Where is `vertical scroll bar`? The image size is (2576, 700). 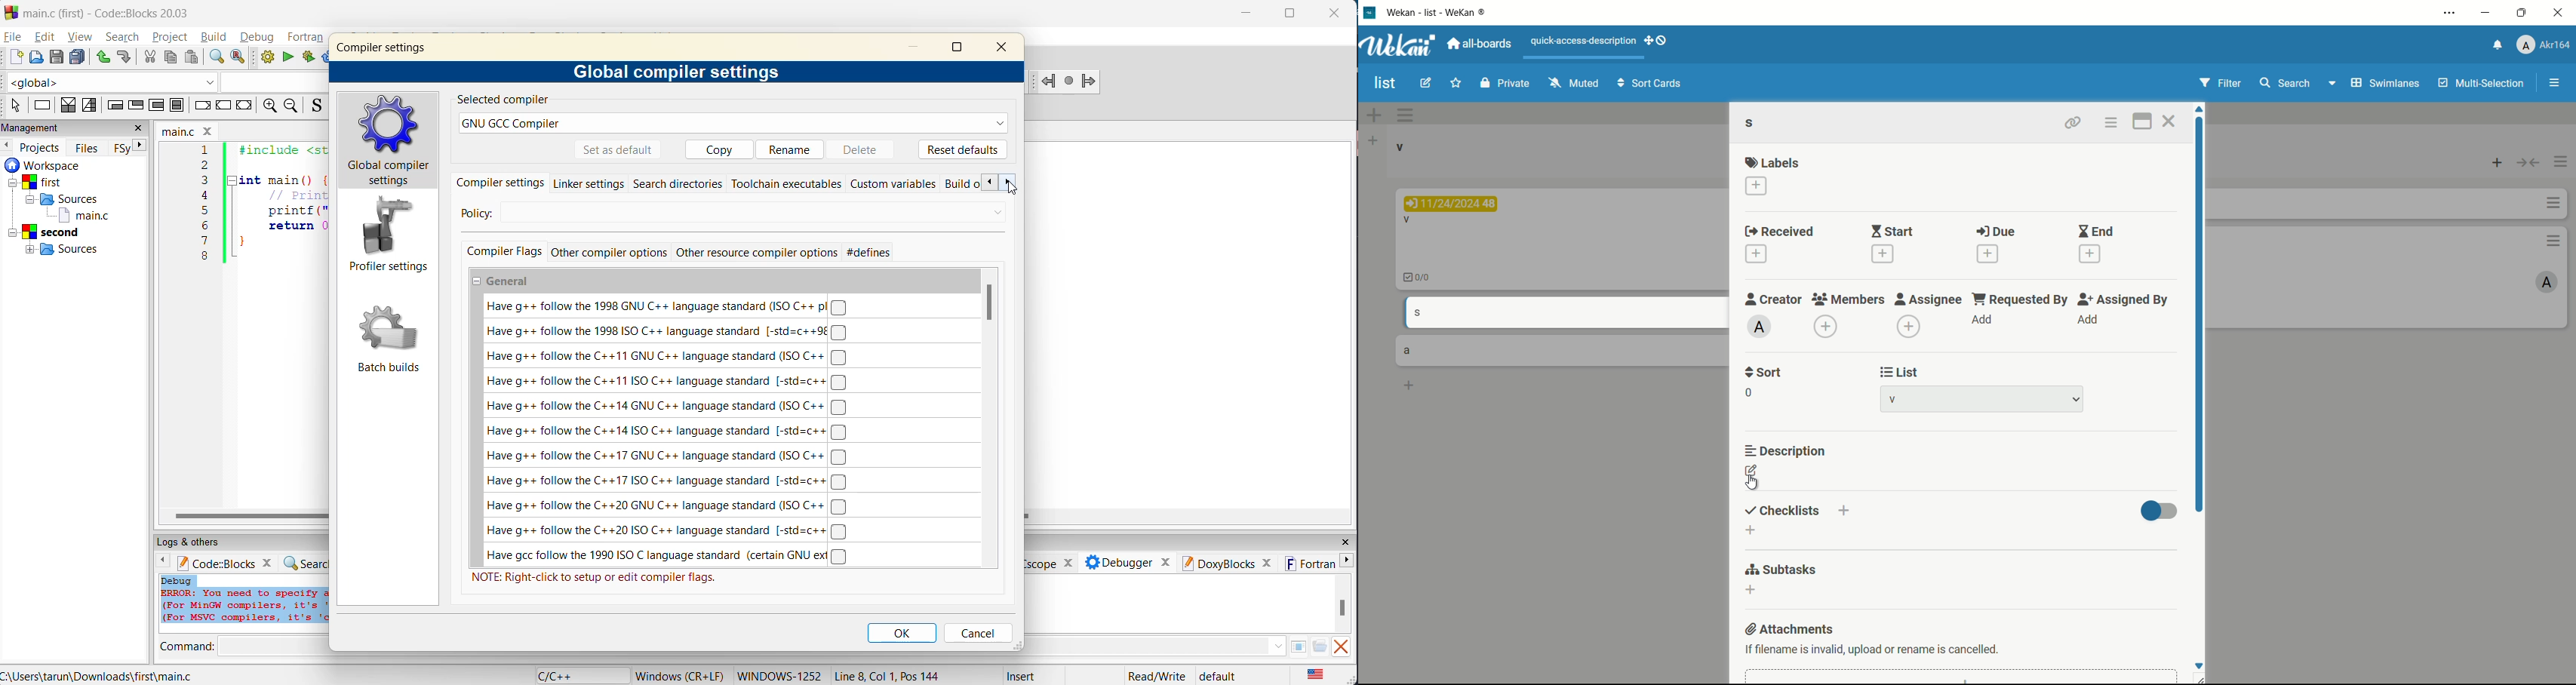 vertical scroll bar is located at coordinates (991, 305).